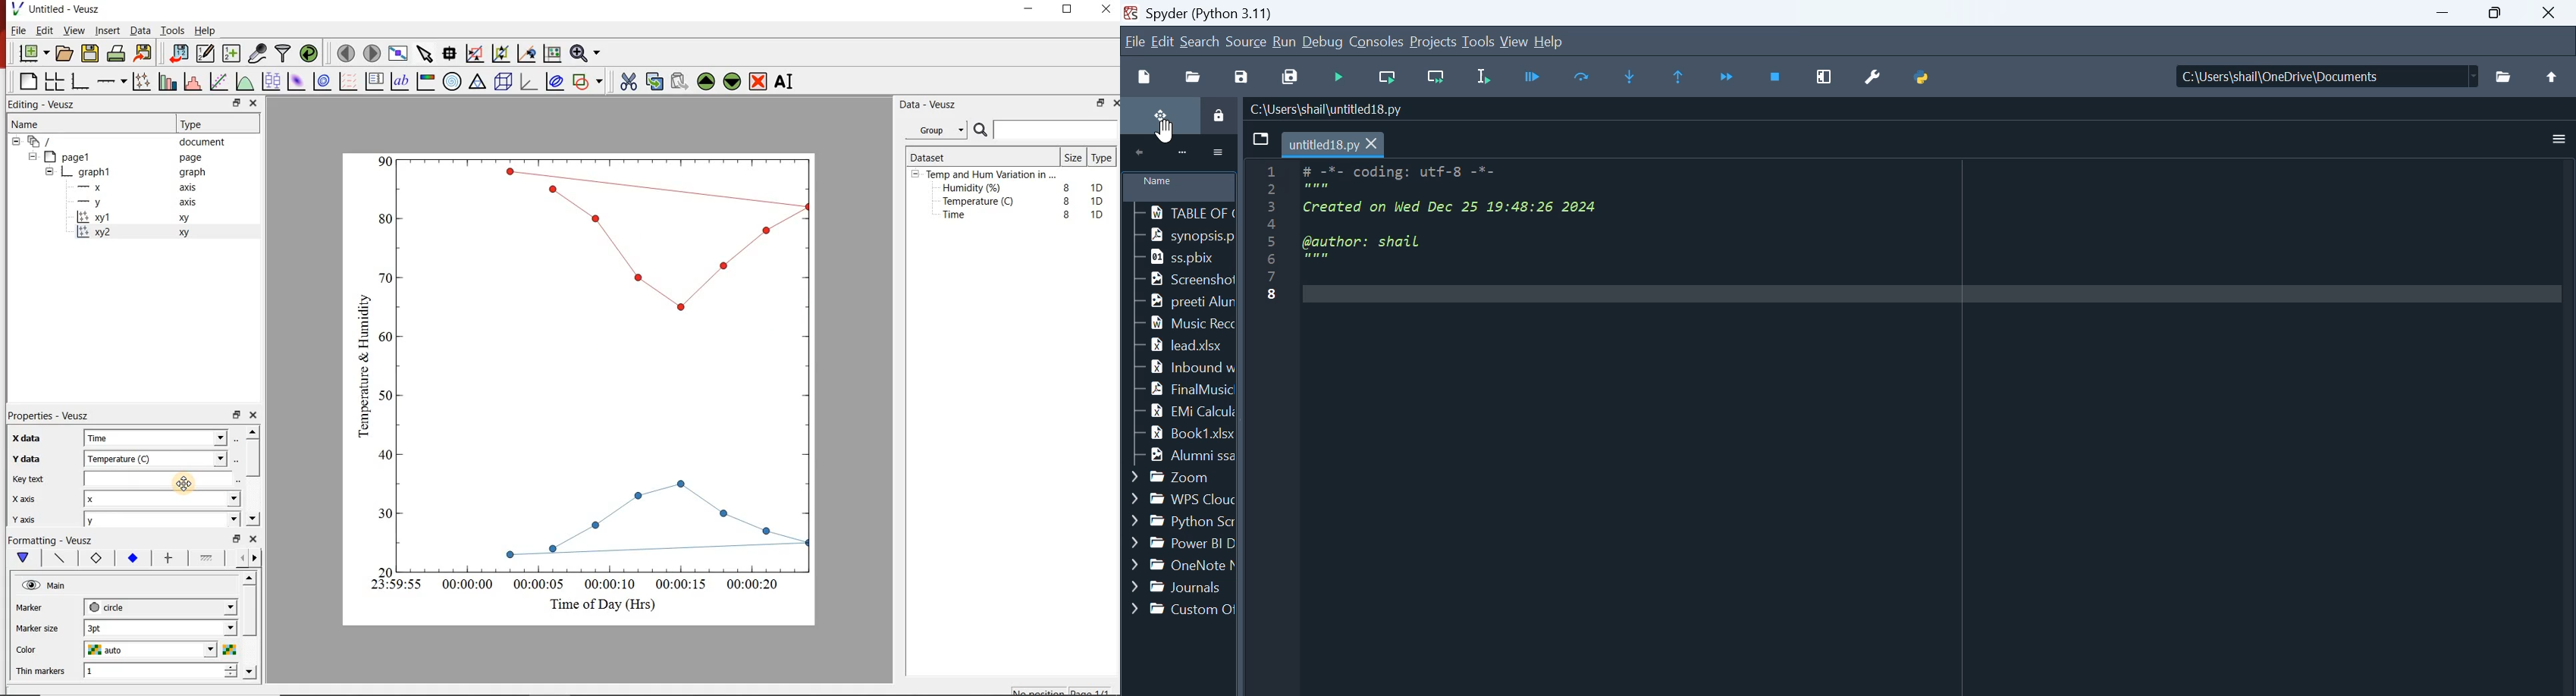 The image size is (2576, 700). Describe the element at coordinates (2313, 78) in the screenshot. I see `c:/users/shail/onedrive/document` at that location.